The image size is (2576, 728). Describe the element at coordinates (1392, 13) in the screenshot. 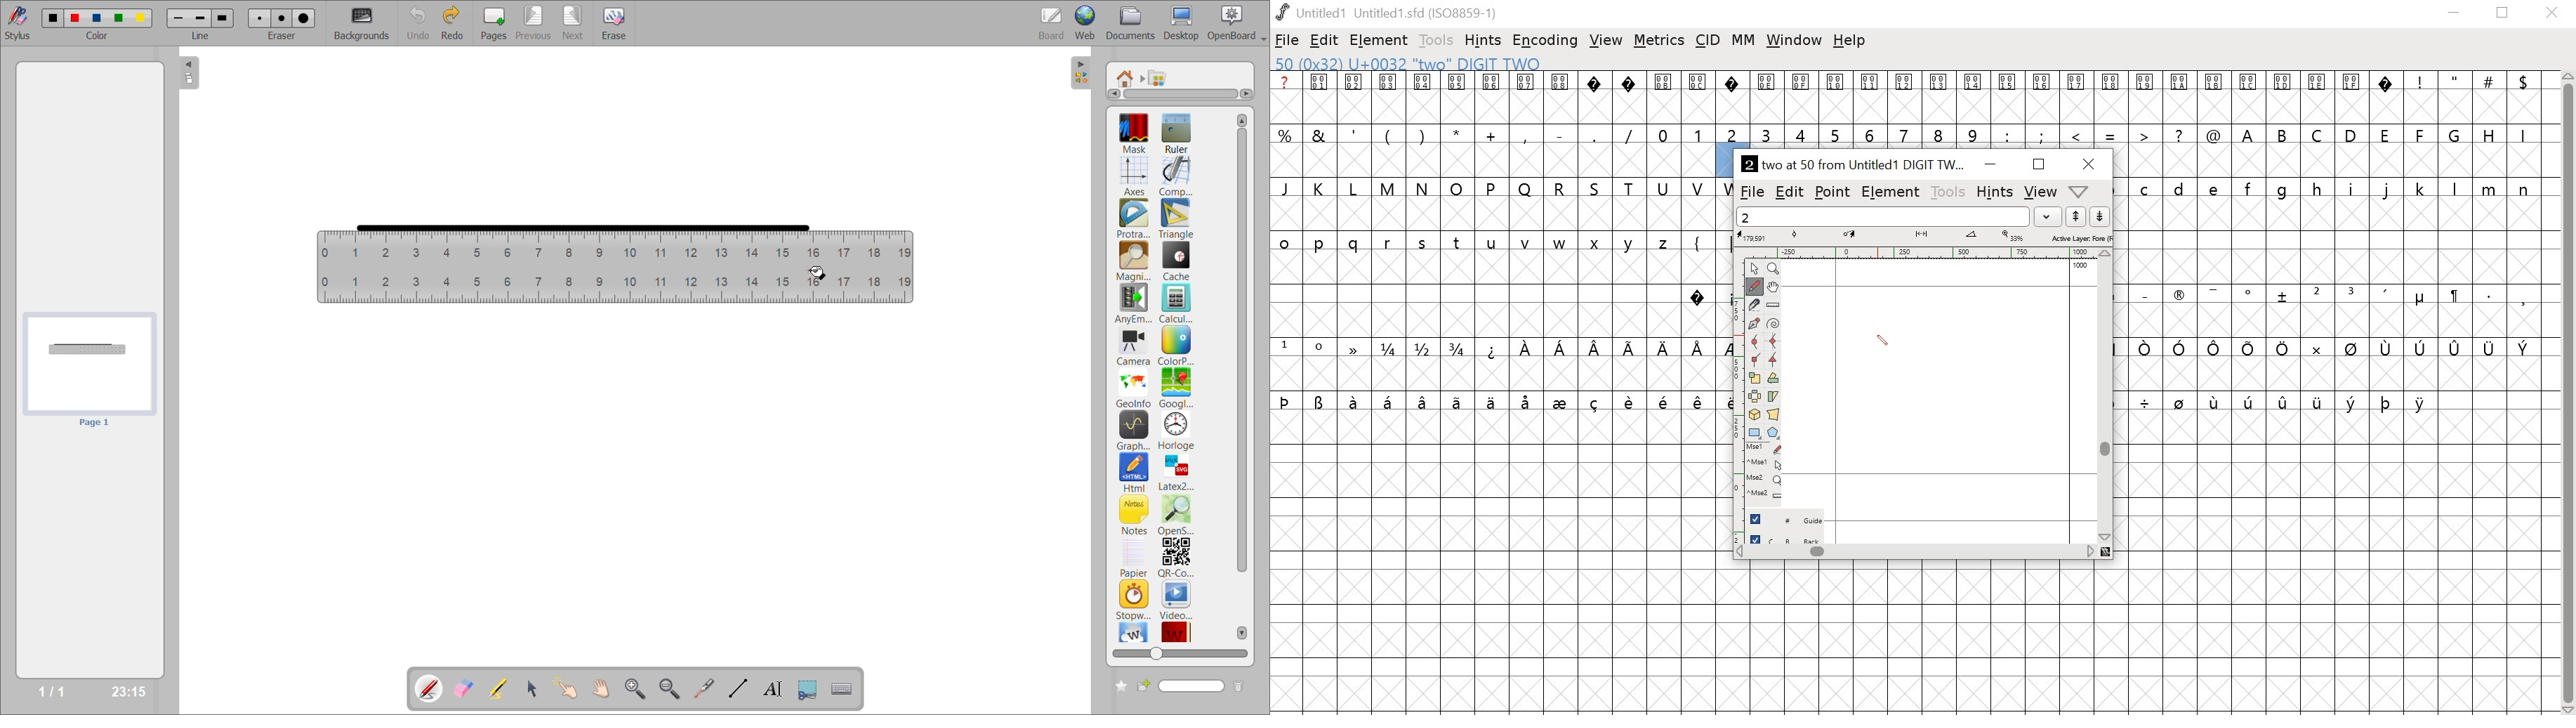

I see `Untitled1 Untitled 1.sfd (IS08859-1)` at that location.